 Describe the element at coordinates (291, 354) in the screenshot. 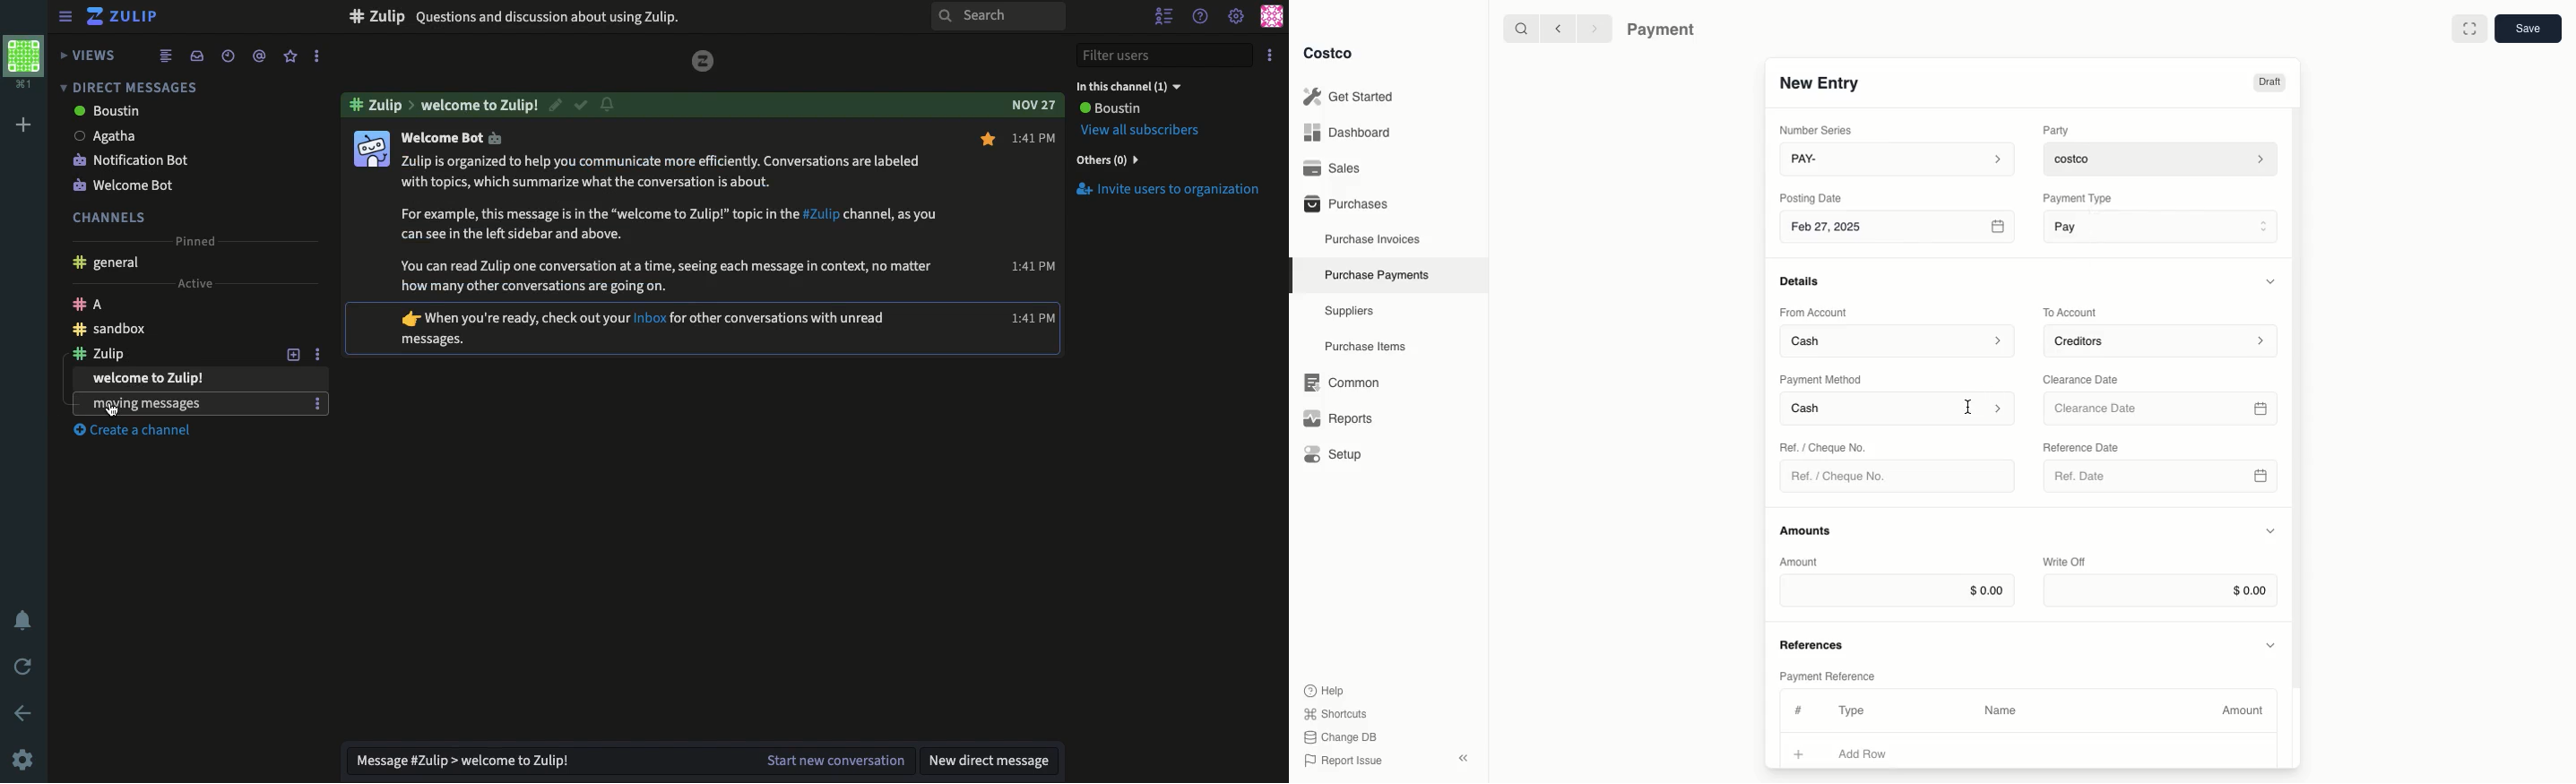

I see `Add a topic` at that location.